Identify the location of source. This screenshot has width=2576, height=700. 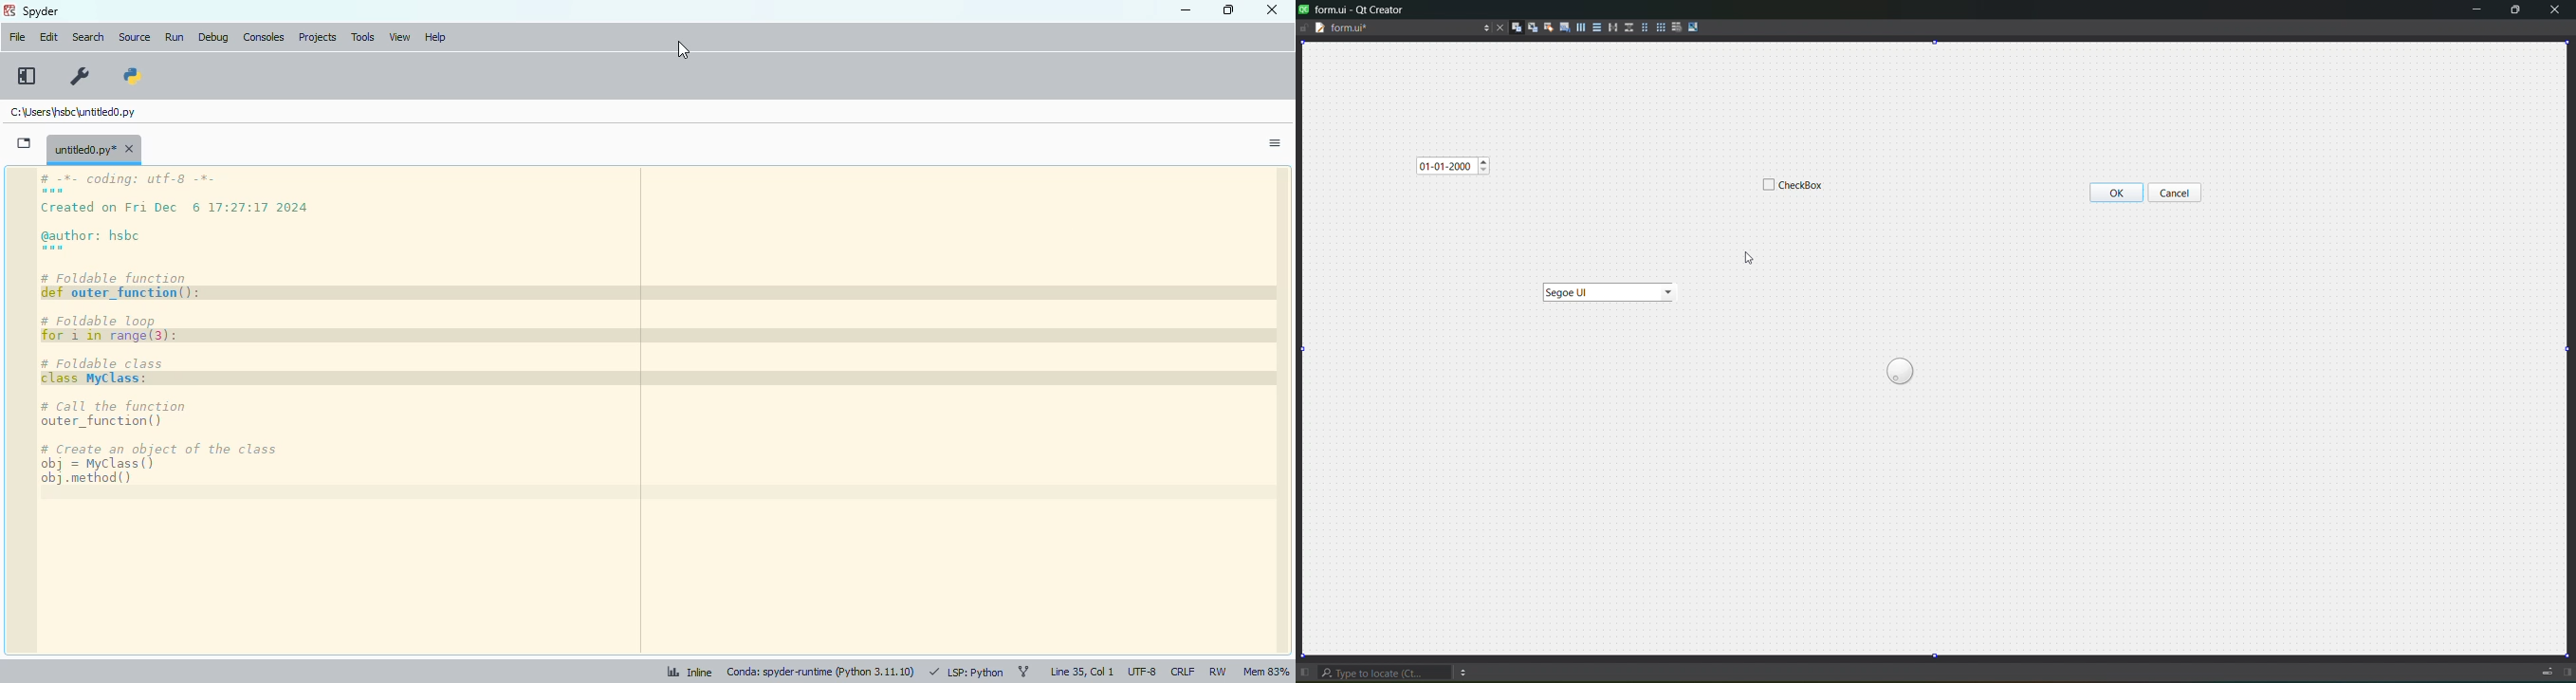
(135, 38).